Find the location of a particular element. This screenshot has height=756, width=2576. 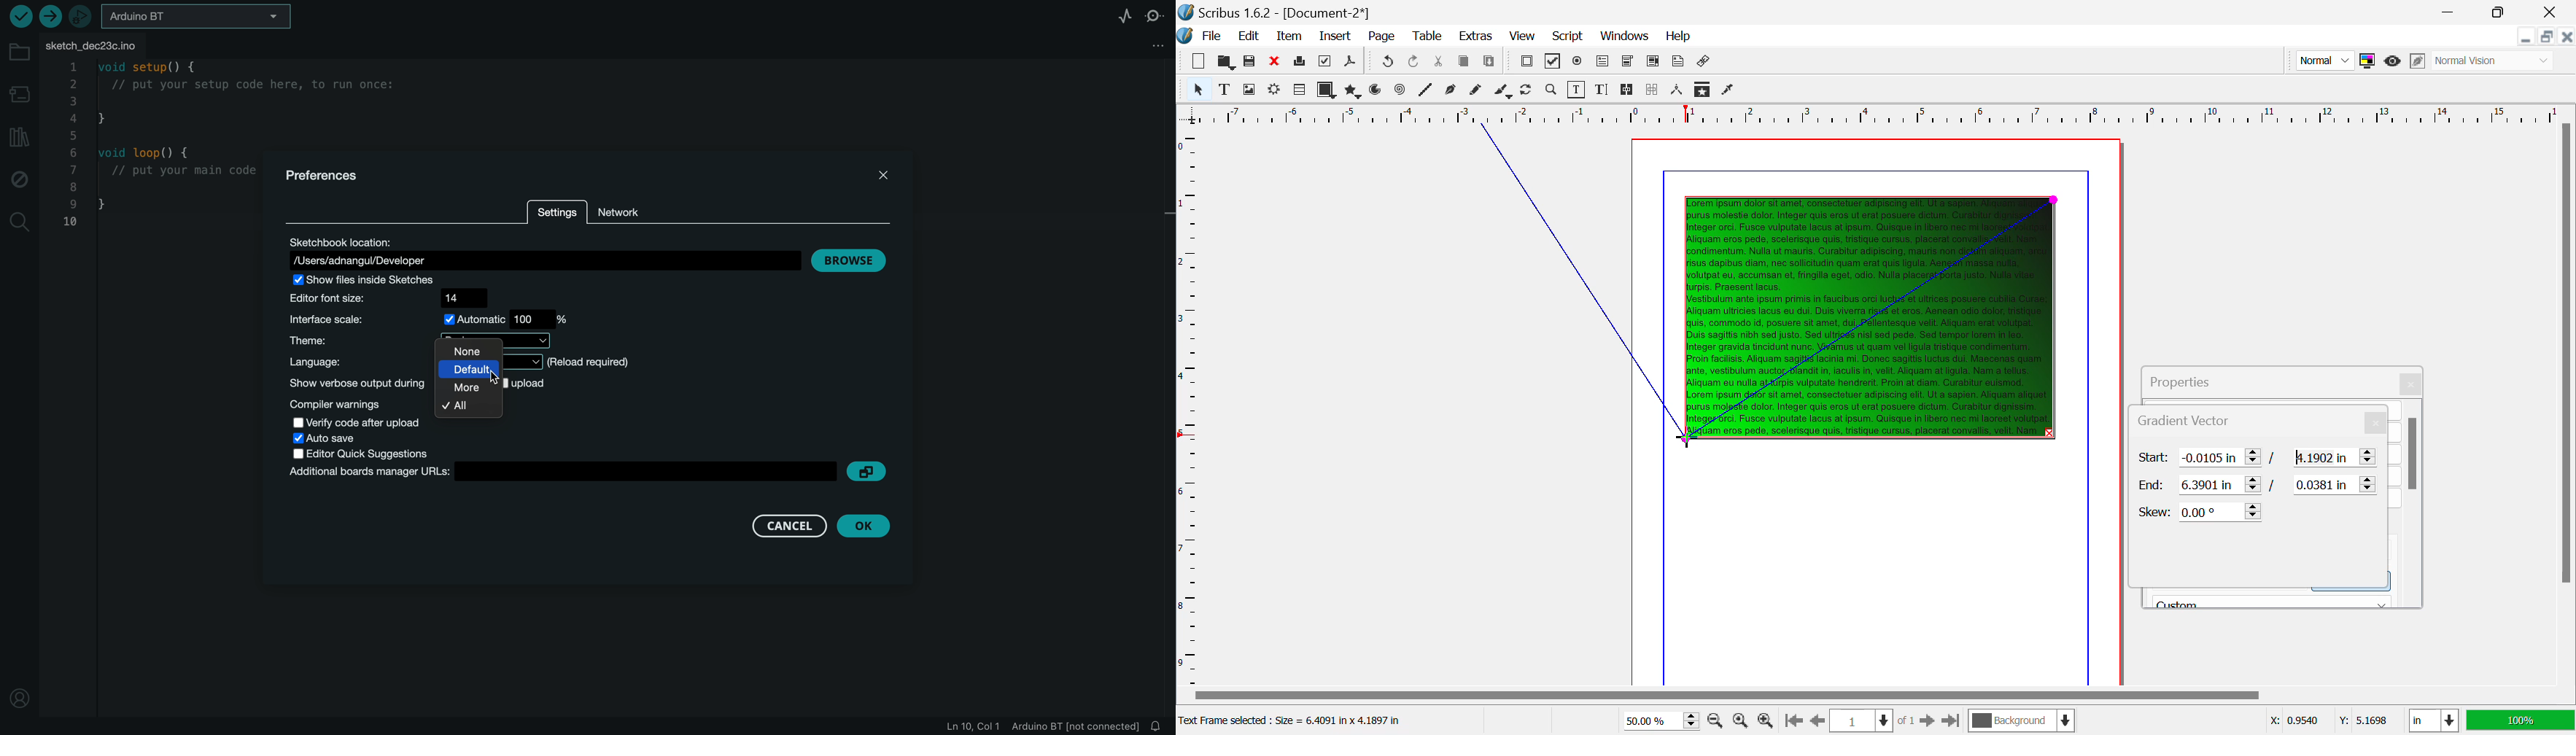

code is located at coordinates (157, 146).